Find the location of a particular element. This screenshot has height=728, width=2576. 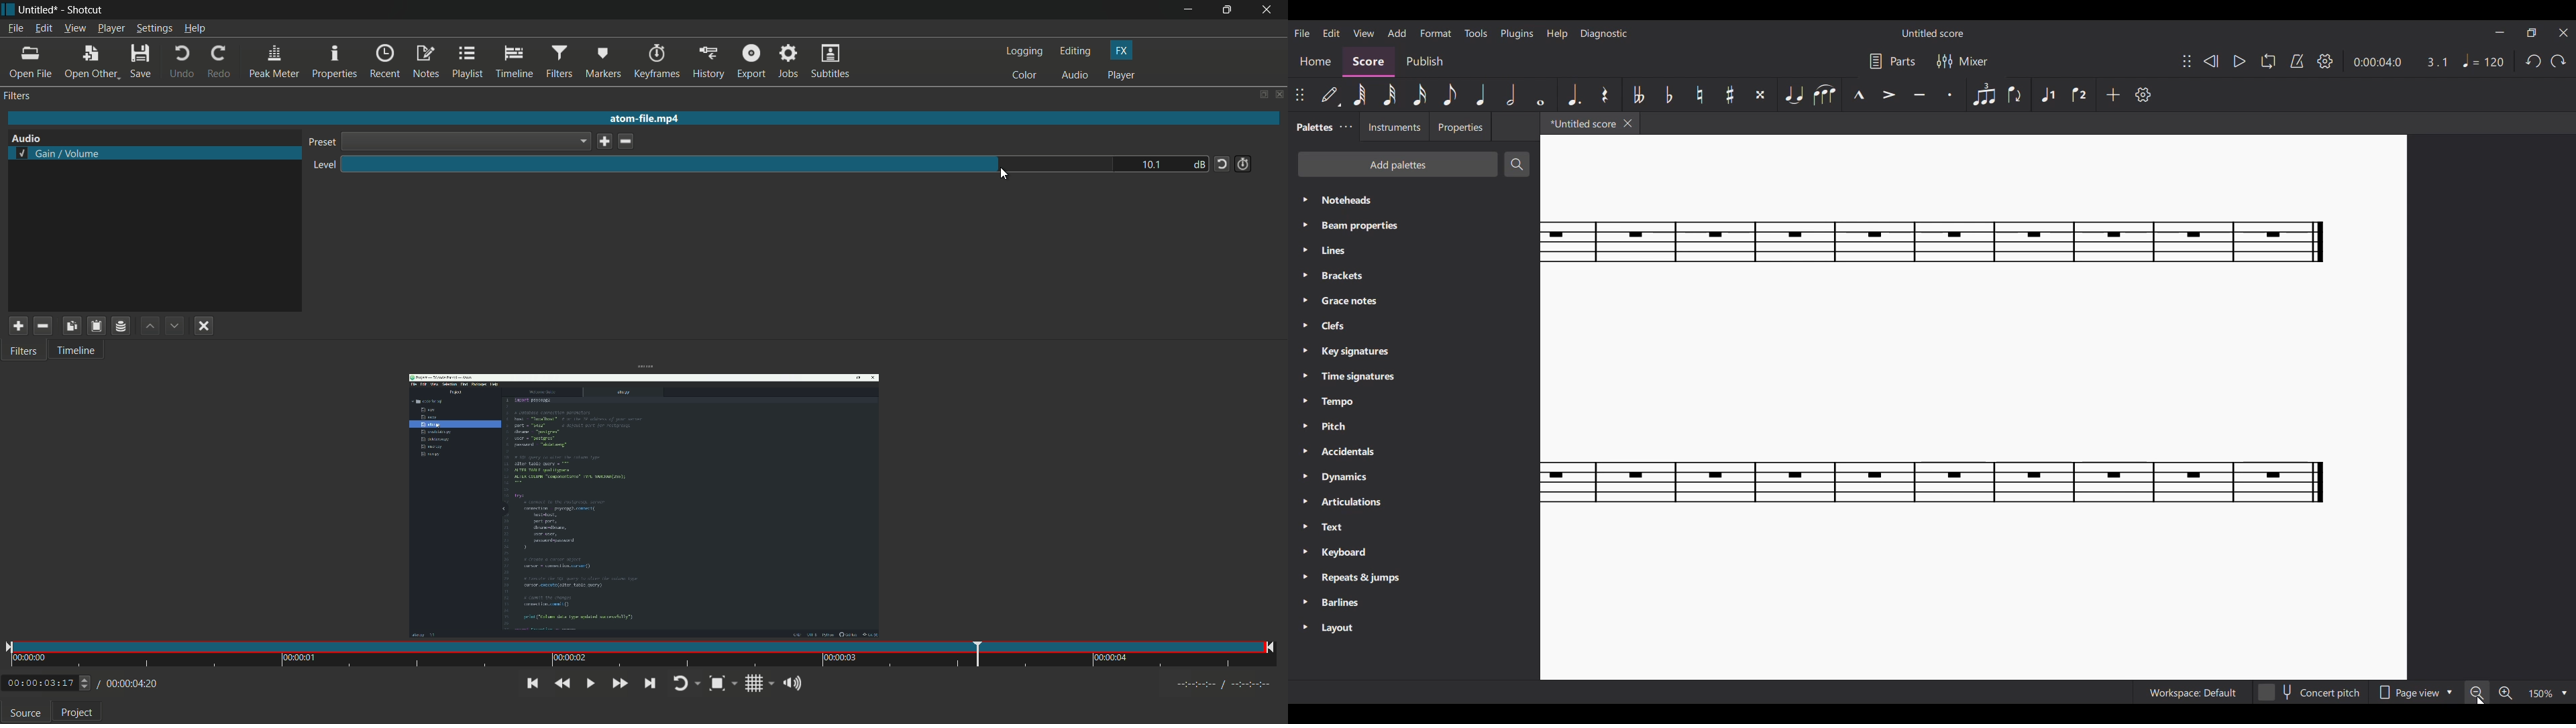

close app is located at coordinates (1269, 10).